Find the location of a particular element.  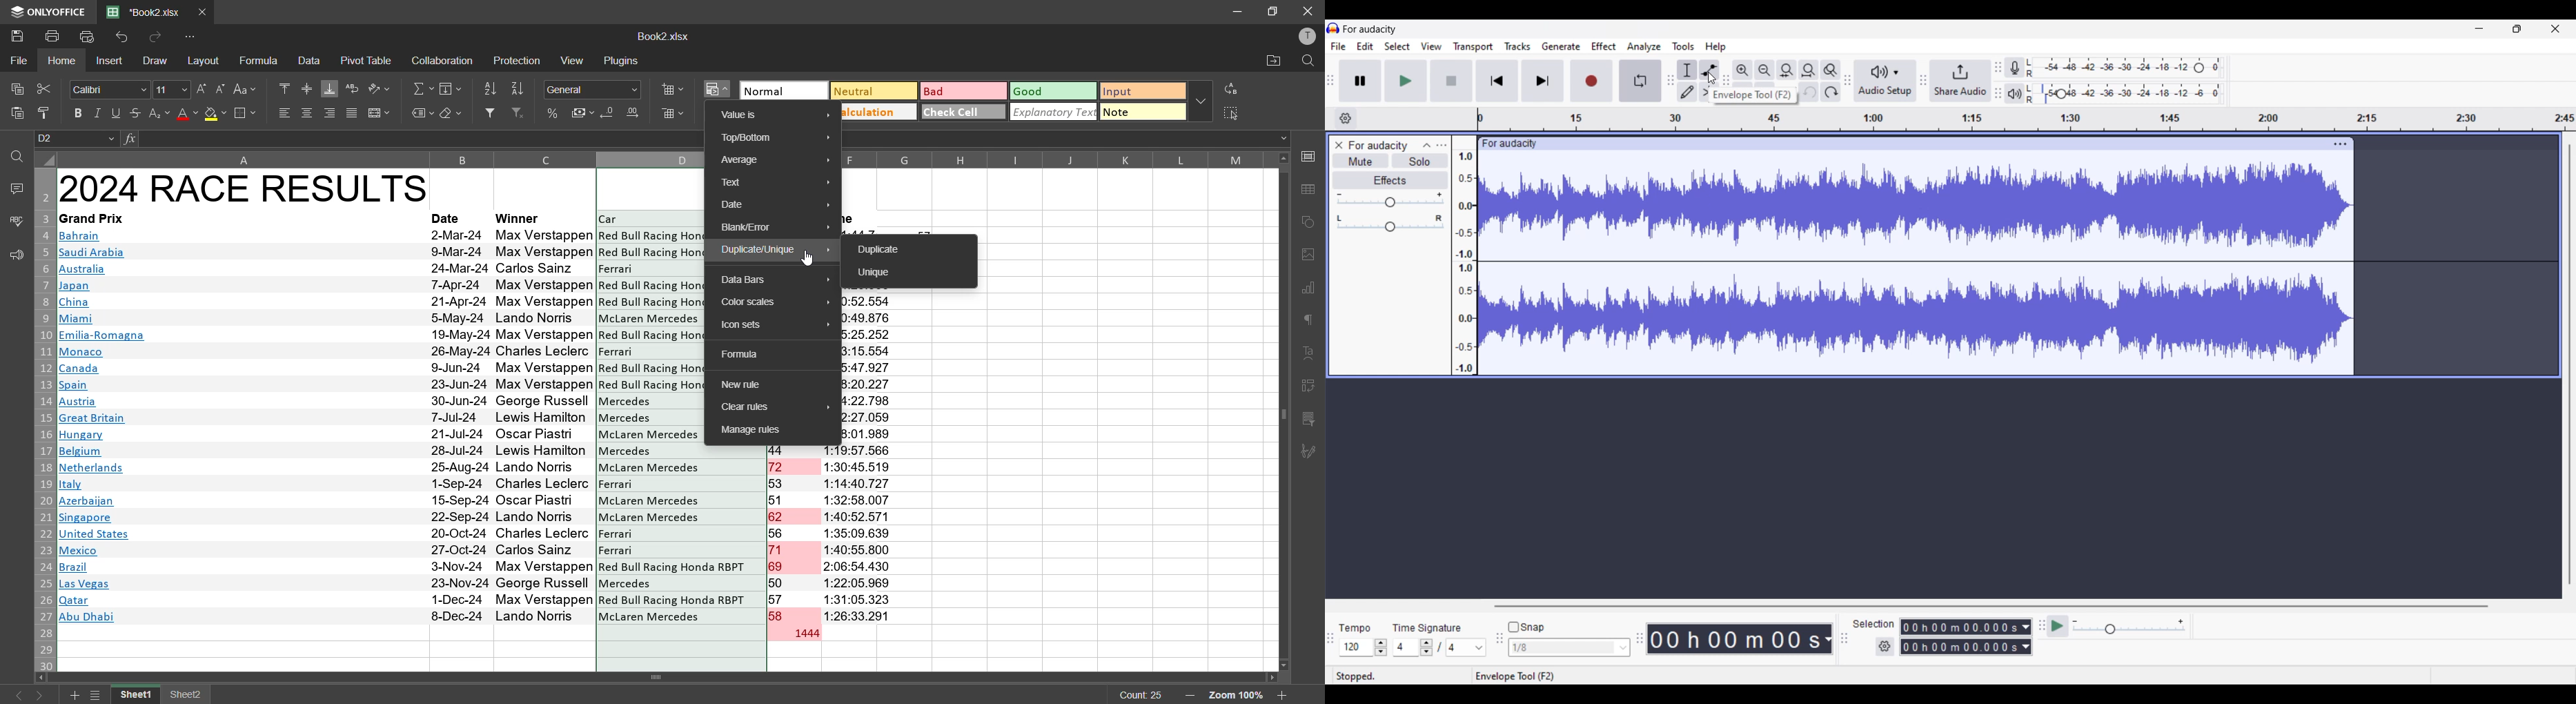

Envelop tool is located at coordinates (1710, 70).